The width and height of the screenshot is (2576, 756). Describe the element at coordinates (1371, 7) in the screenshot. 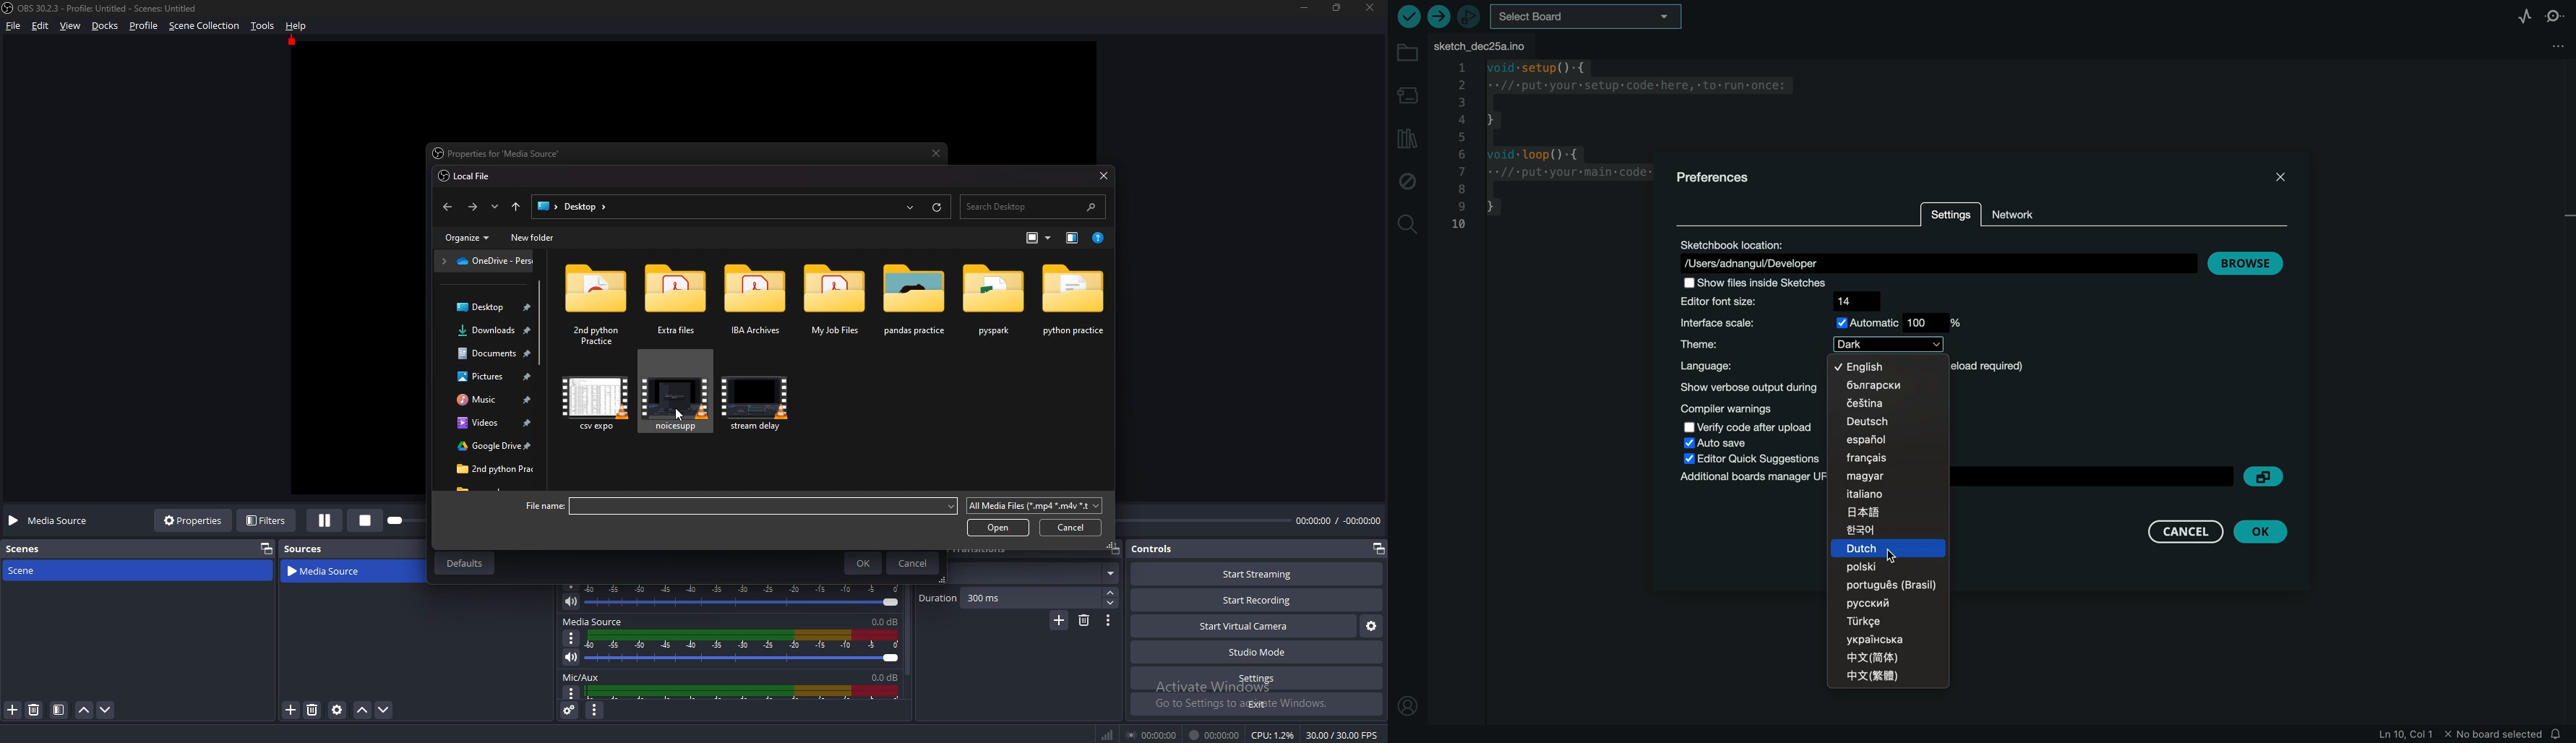

I see `close` at that location.